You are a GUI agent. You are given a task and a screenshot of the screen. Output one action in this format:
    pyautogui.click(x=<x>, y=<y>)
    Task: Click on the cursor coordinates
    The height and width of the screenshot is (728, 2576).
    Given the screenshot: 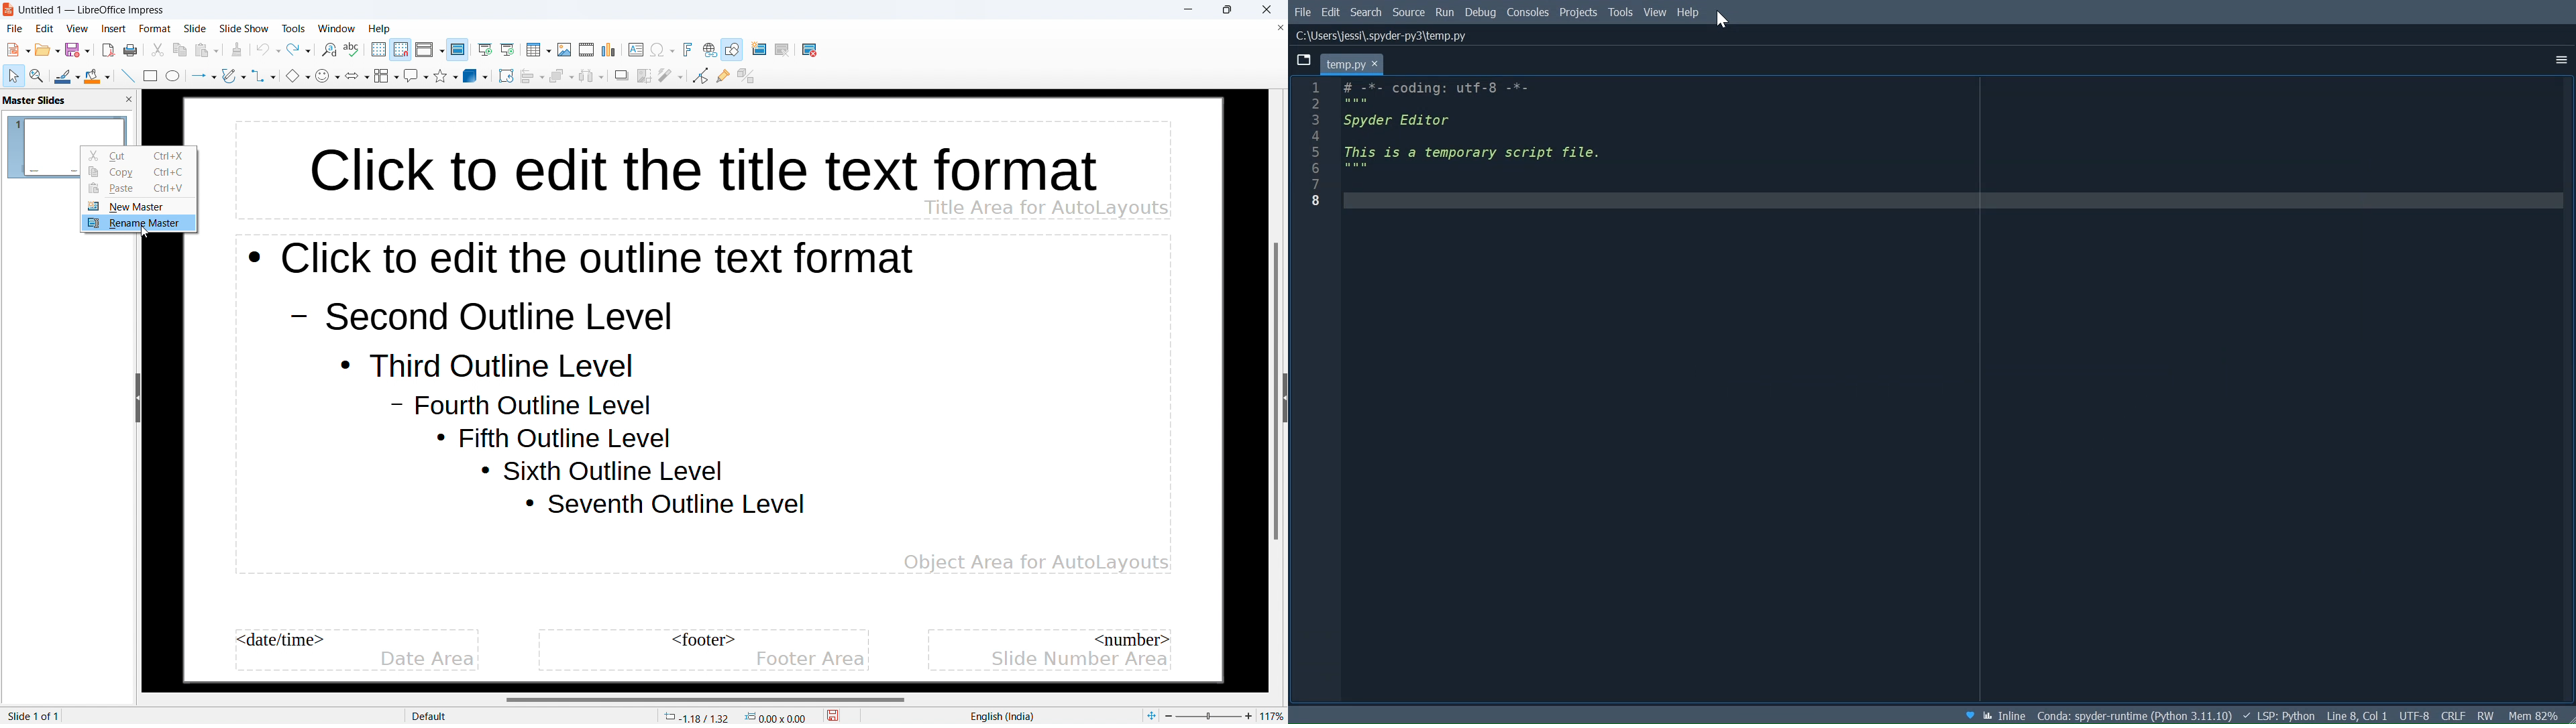 What is the action you would take?
    pyautogui.click(x=697, y=715)
    